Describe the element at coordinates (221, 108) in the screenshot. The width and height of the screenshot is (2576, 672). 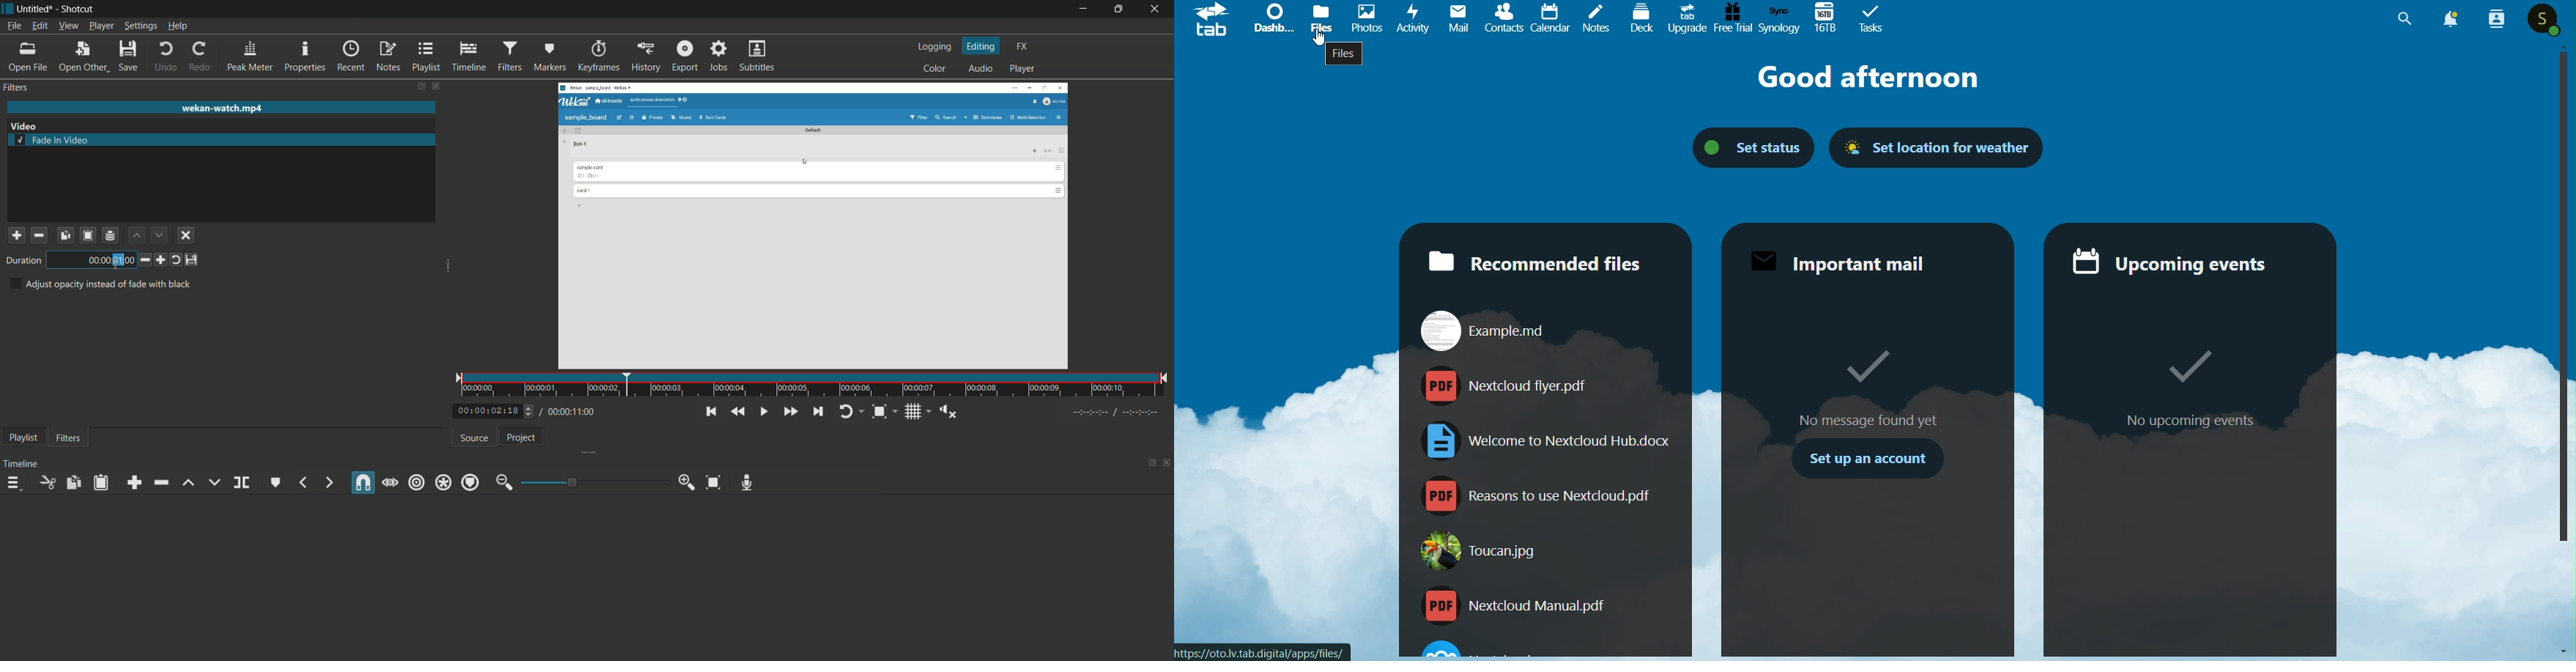
I see `imported file name` at that location.